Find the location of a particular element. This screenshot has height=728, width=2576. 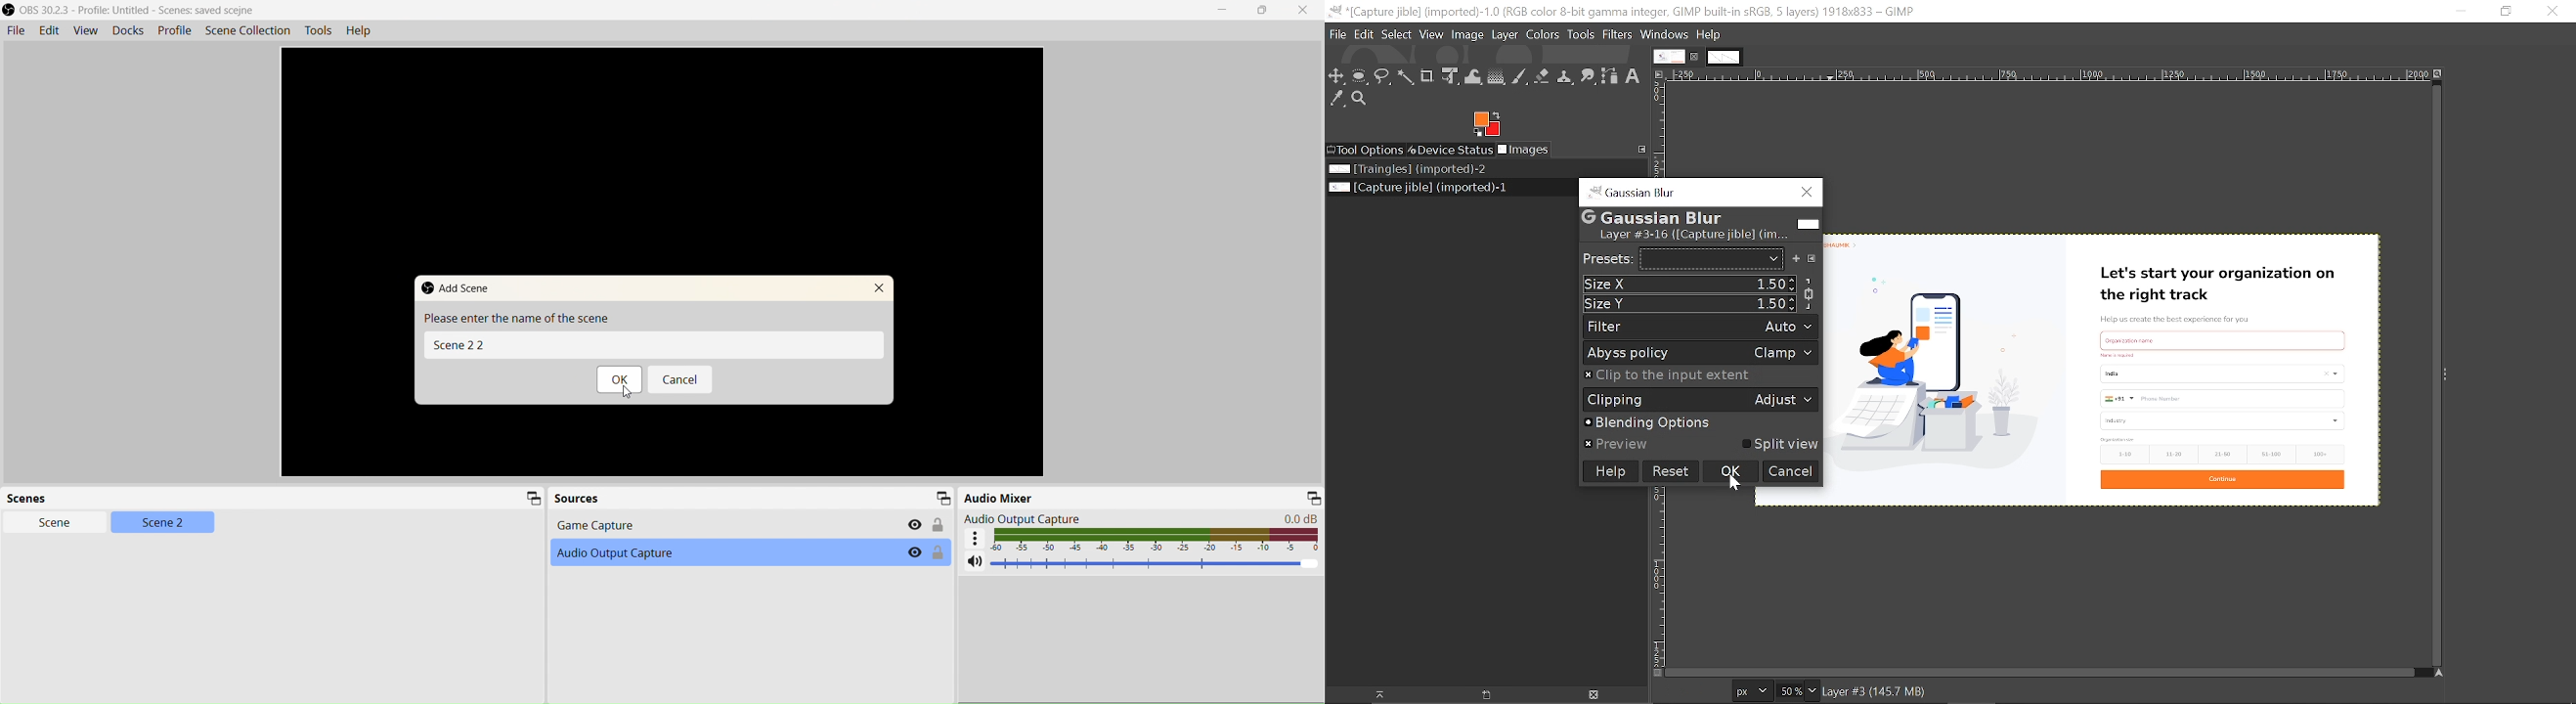

OK is located at coordinates (621, 380).